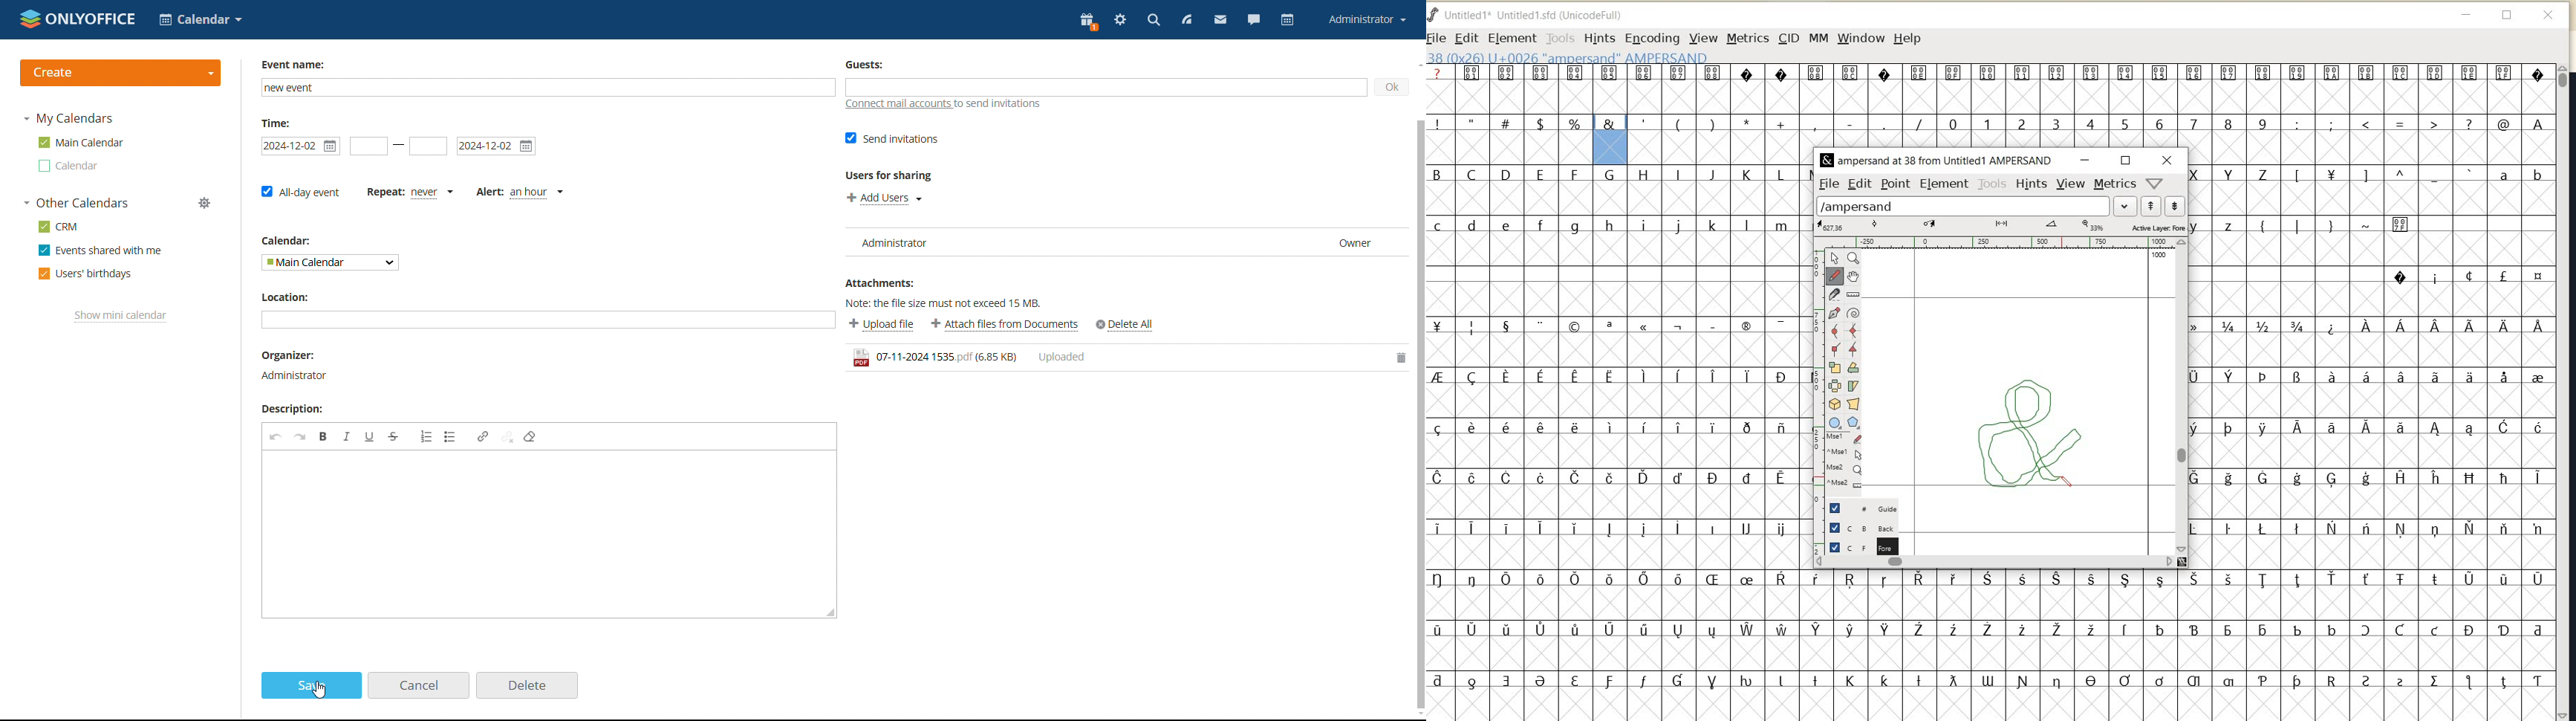 This screenshot has height=728, width=2576. What do you see at coordinates (1105, 86) in the screenshot?
I see `add guests` at bounding box center [1105, 86].